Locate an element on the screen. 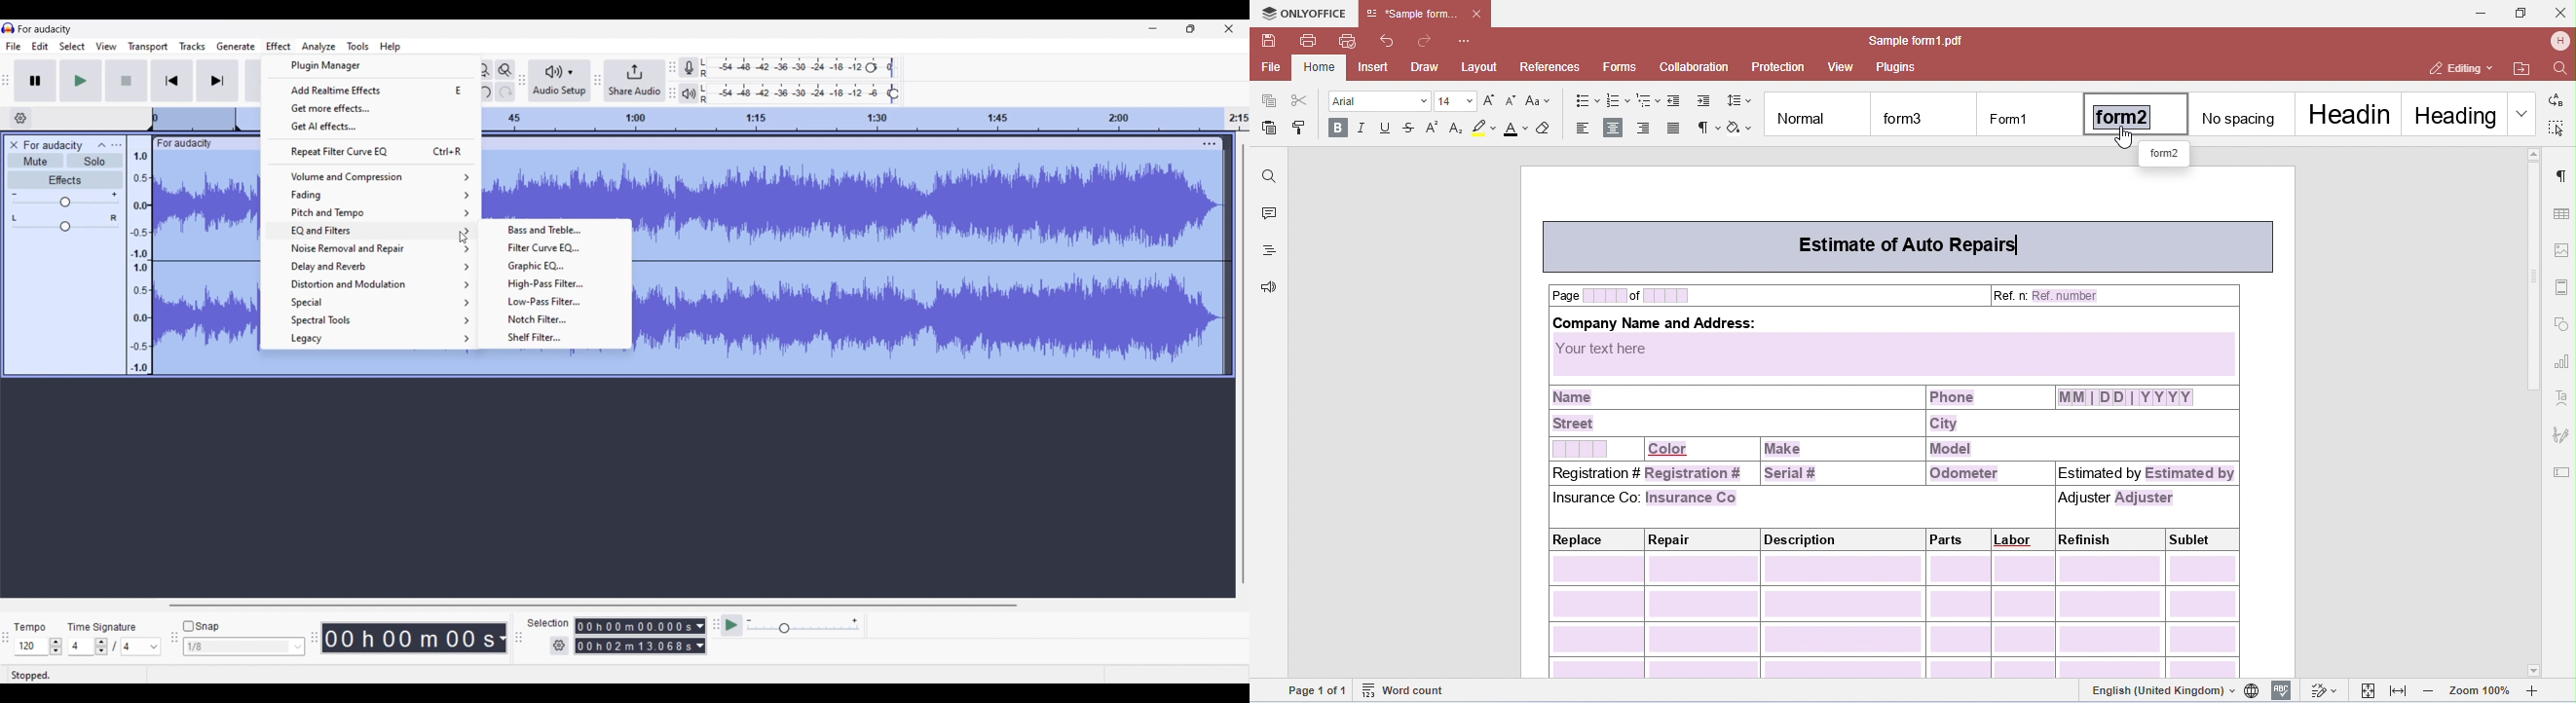 This screenshot has height=728, width=2576. Track settings is located at coordinates (1210, 144).